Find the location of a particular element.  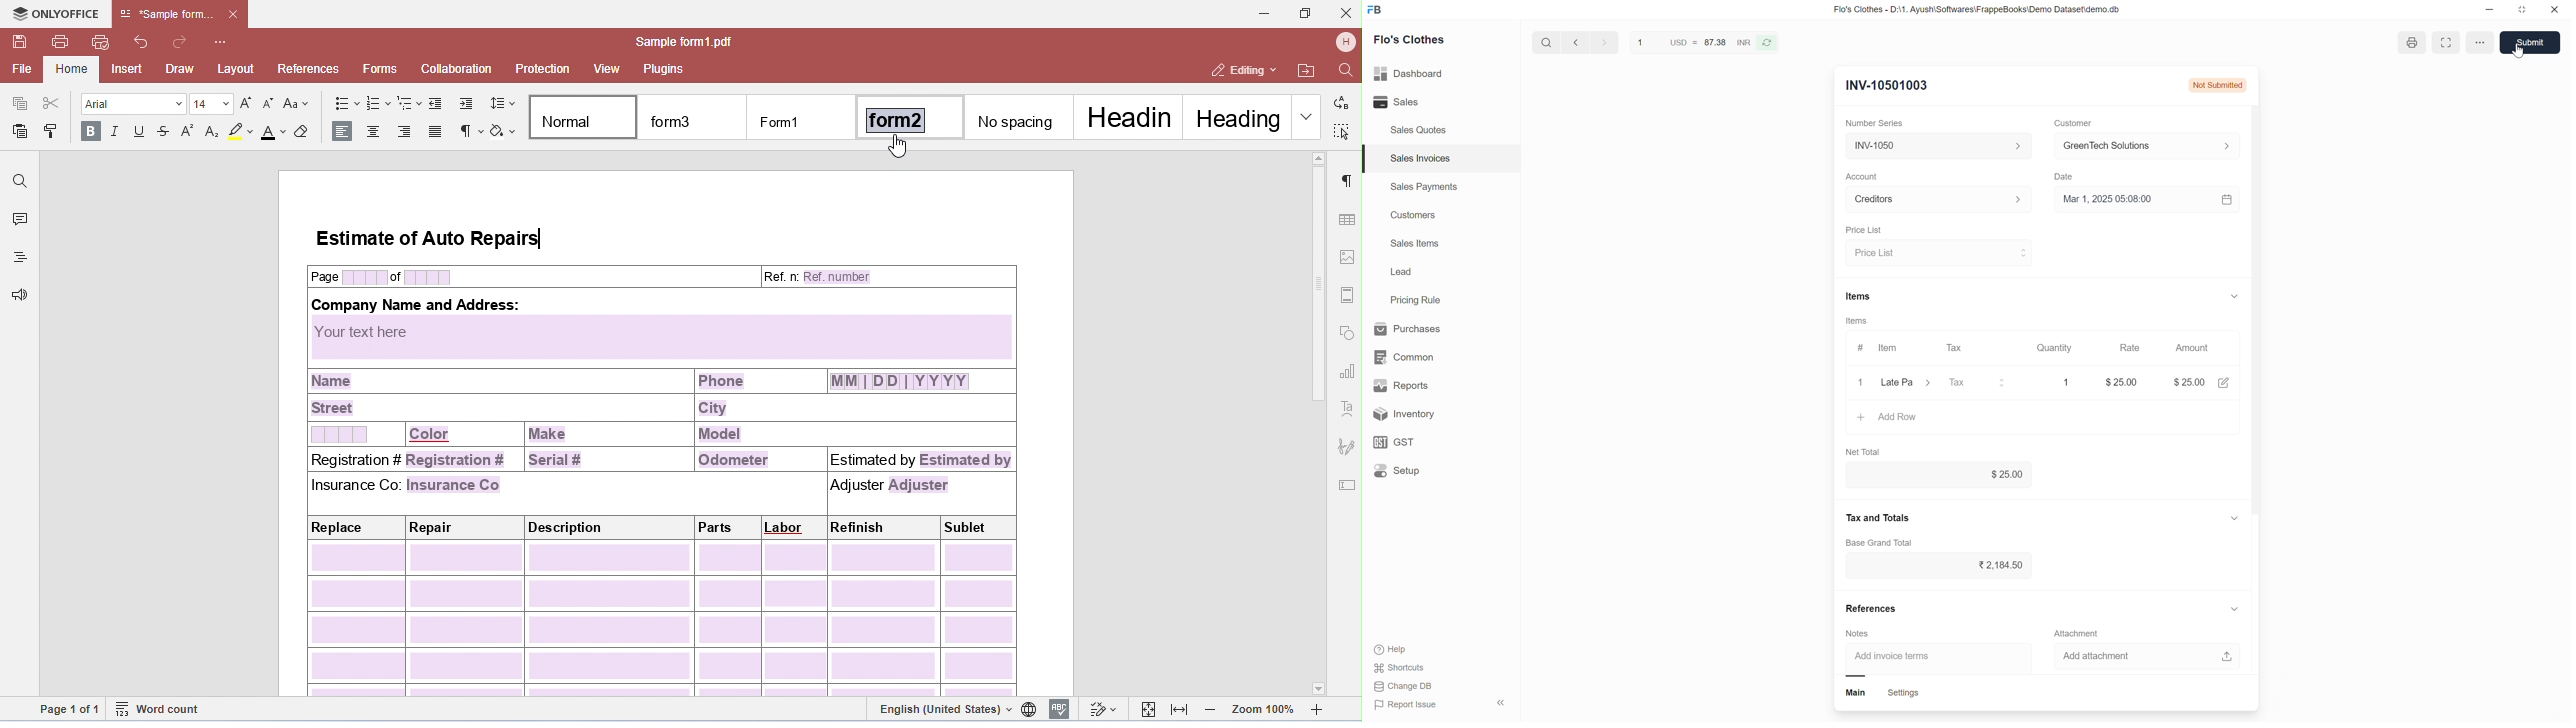

edit amount  is located at coordinates (2227, 383).